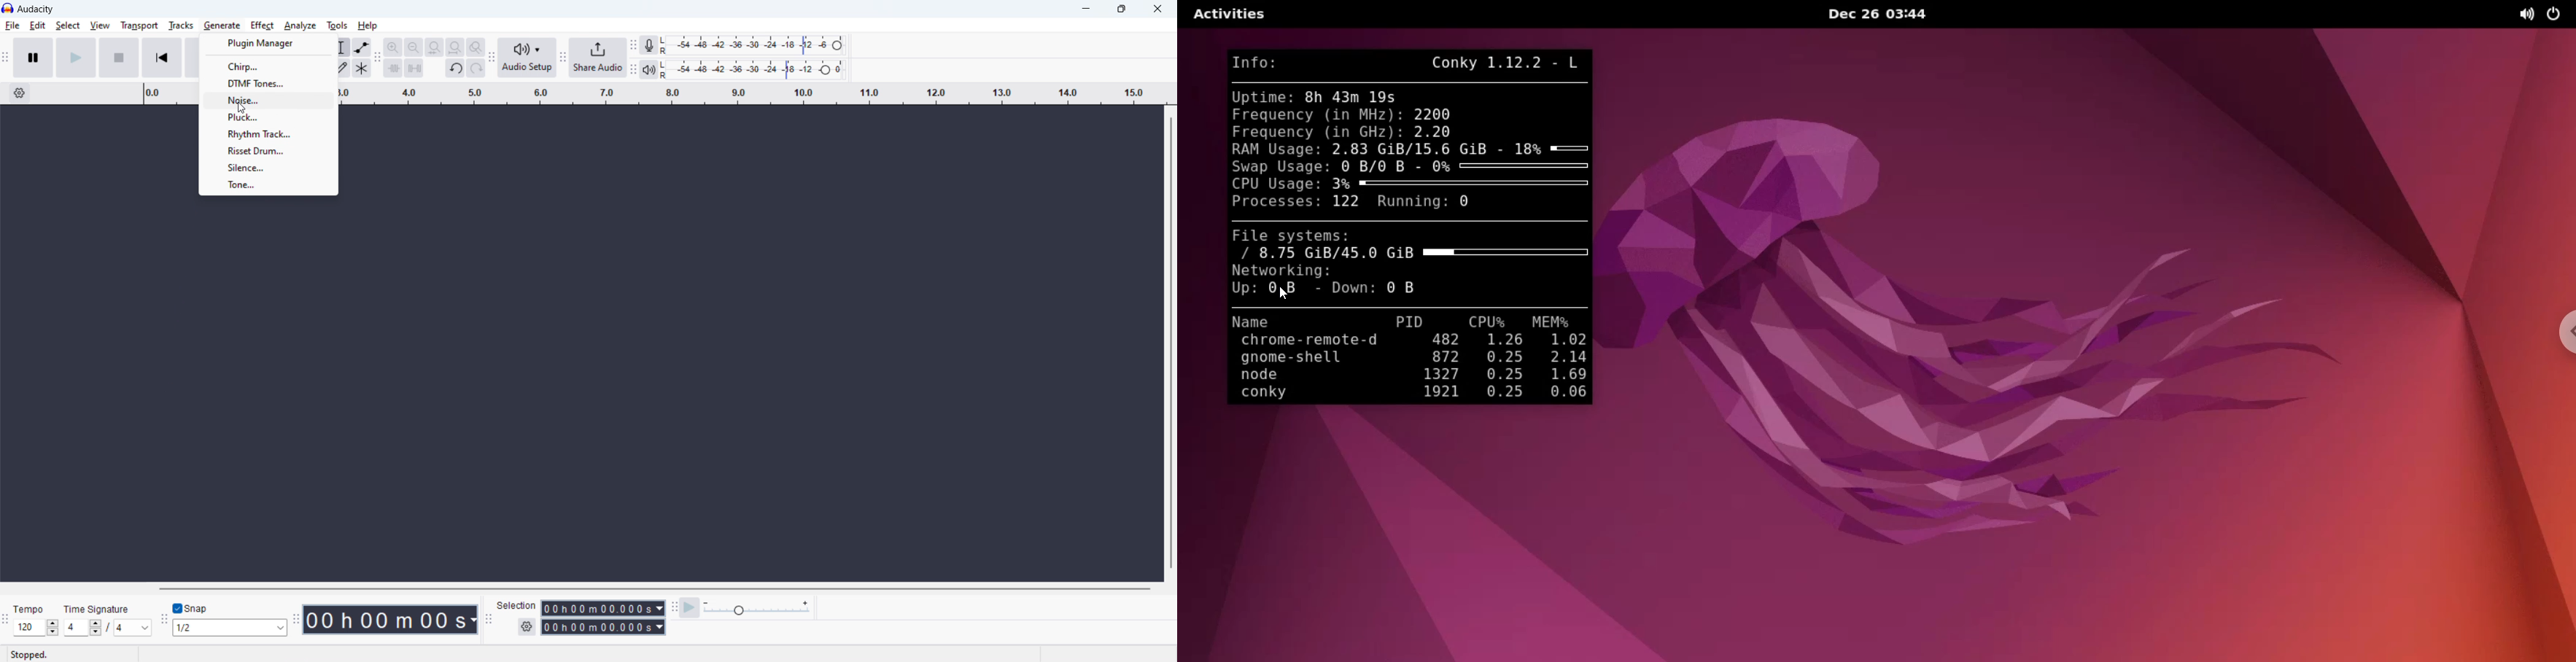 The width and height of the screenshot is (2576, 672). Describe the element at coordinates (674, 608) in the screenshot. I see `play at speed toolbar` at that location.